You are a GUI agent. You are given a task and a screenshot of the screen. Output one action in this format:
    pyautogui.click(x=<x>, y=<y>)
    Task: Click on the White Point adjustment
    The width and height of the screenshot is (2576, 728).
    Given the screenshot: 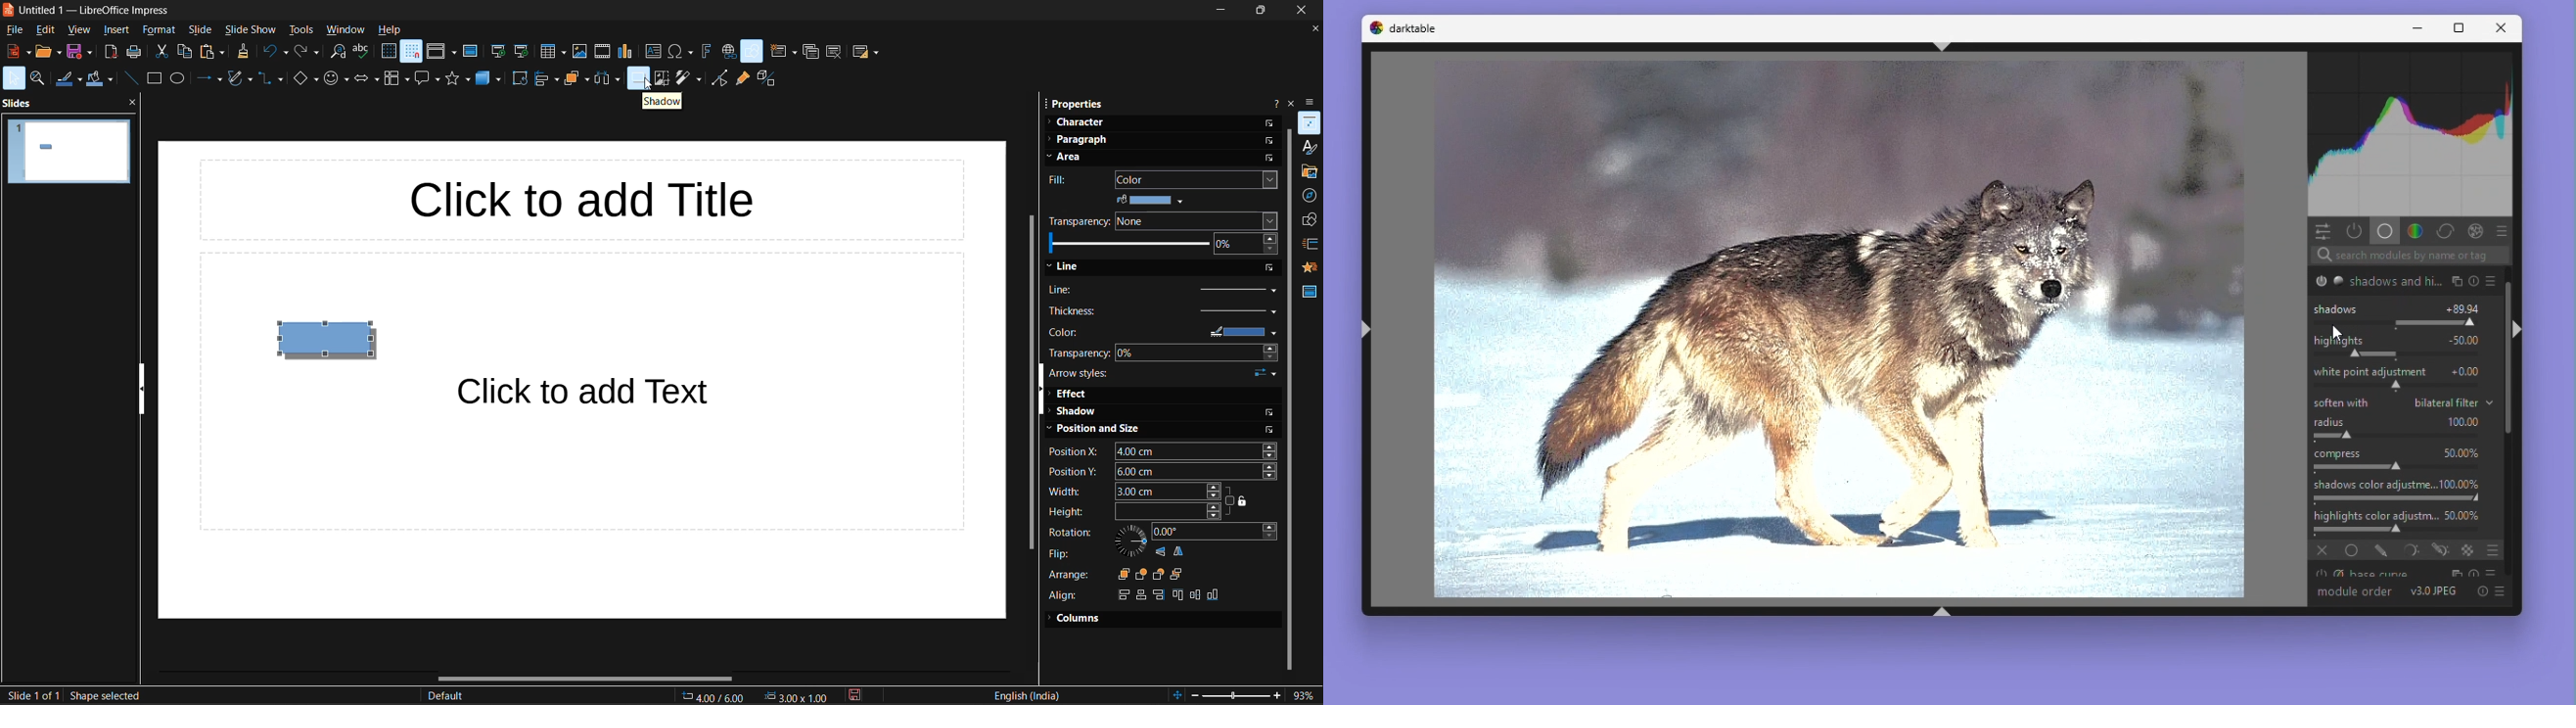 What is the action you would take?
    pyautogui.click(x=2369, y=371)
    